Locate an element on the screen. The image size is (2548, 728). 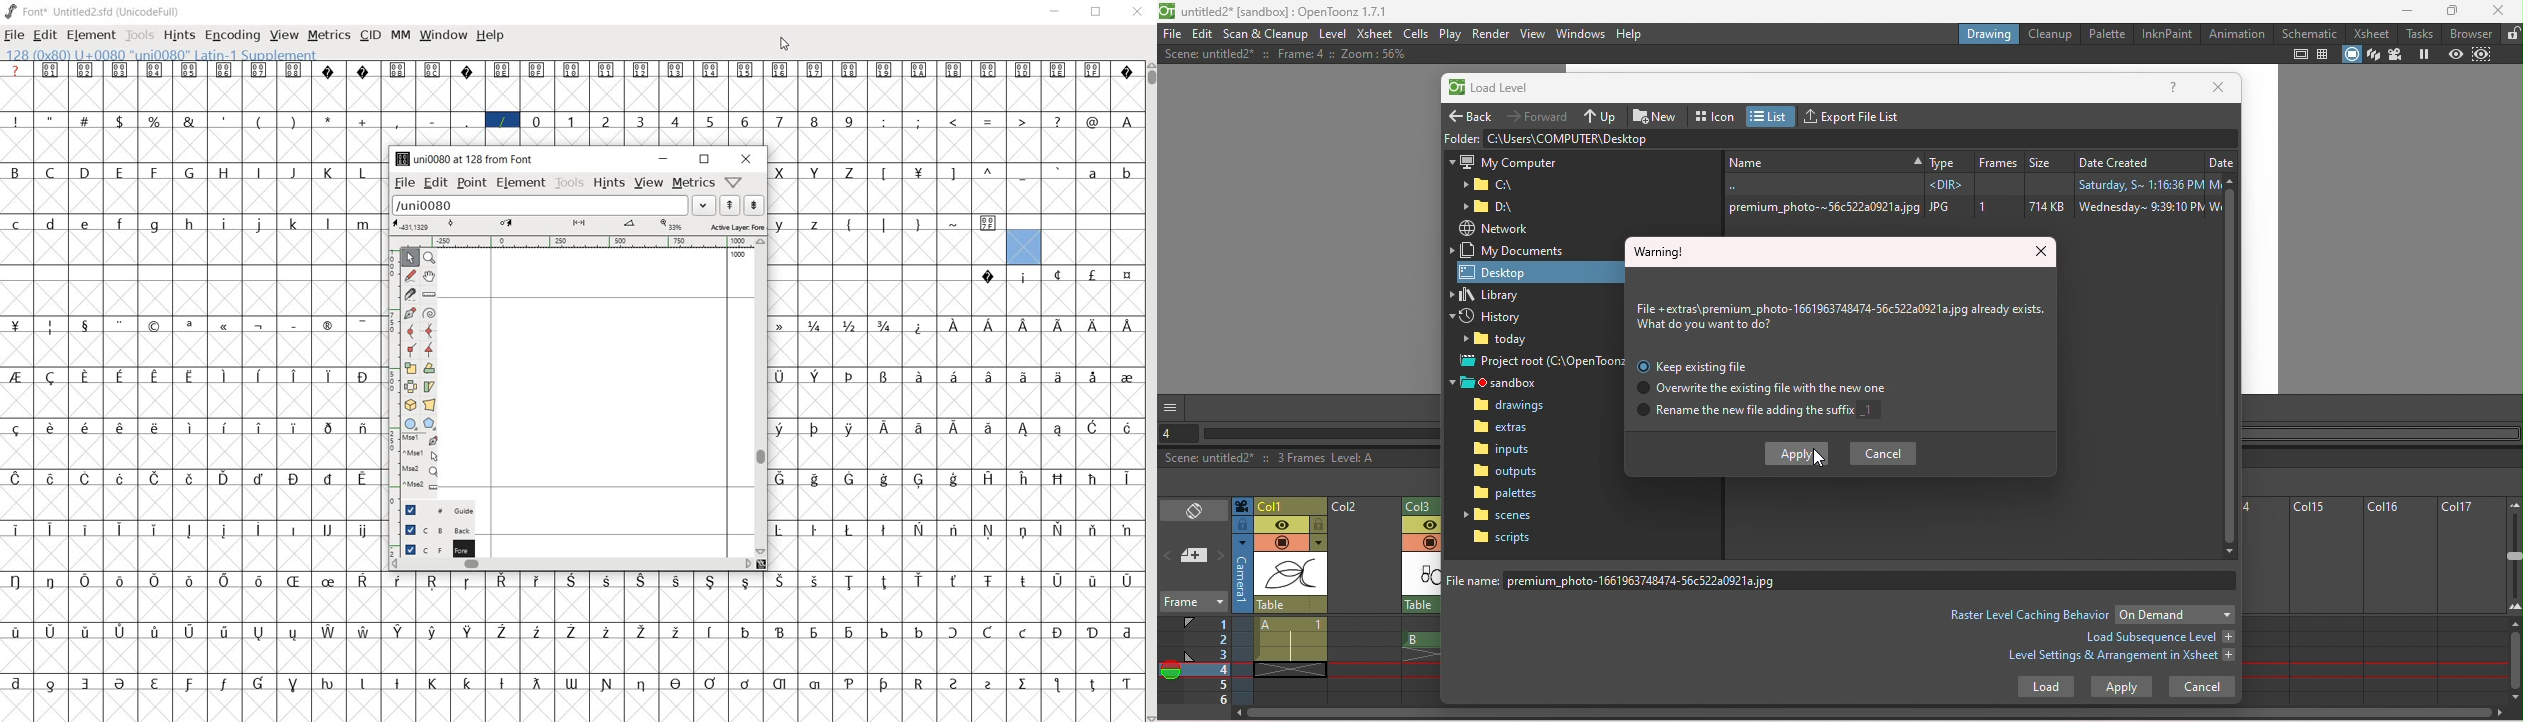
glyph is located at coordinates (1022, 121).